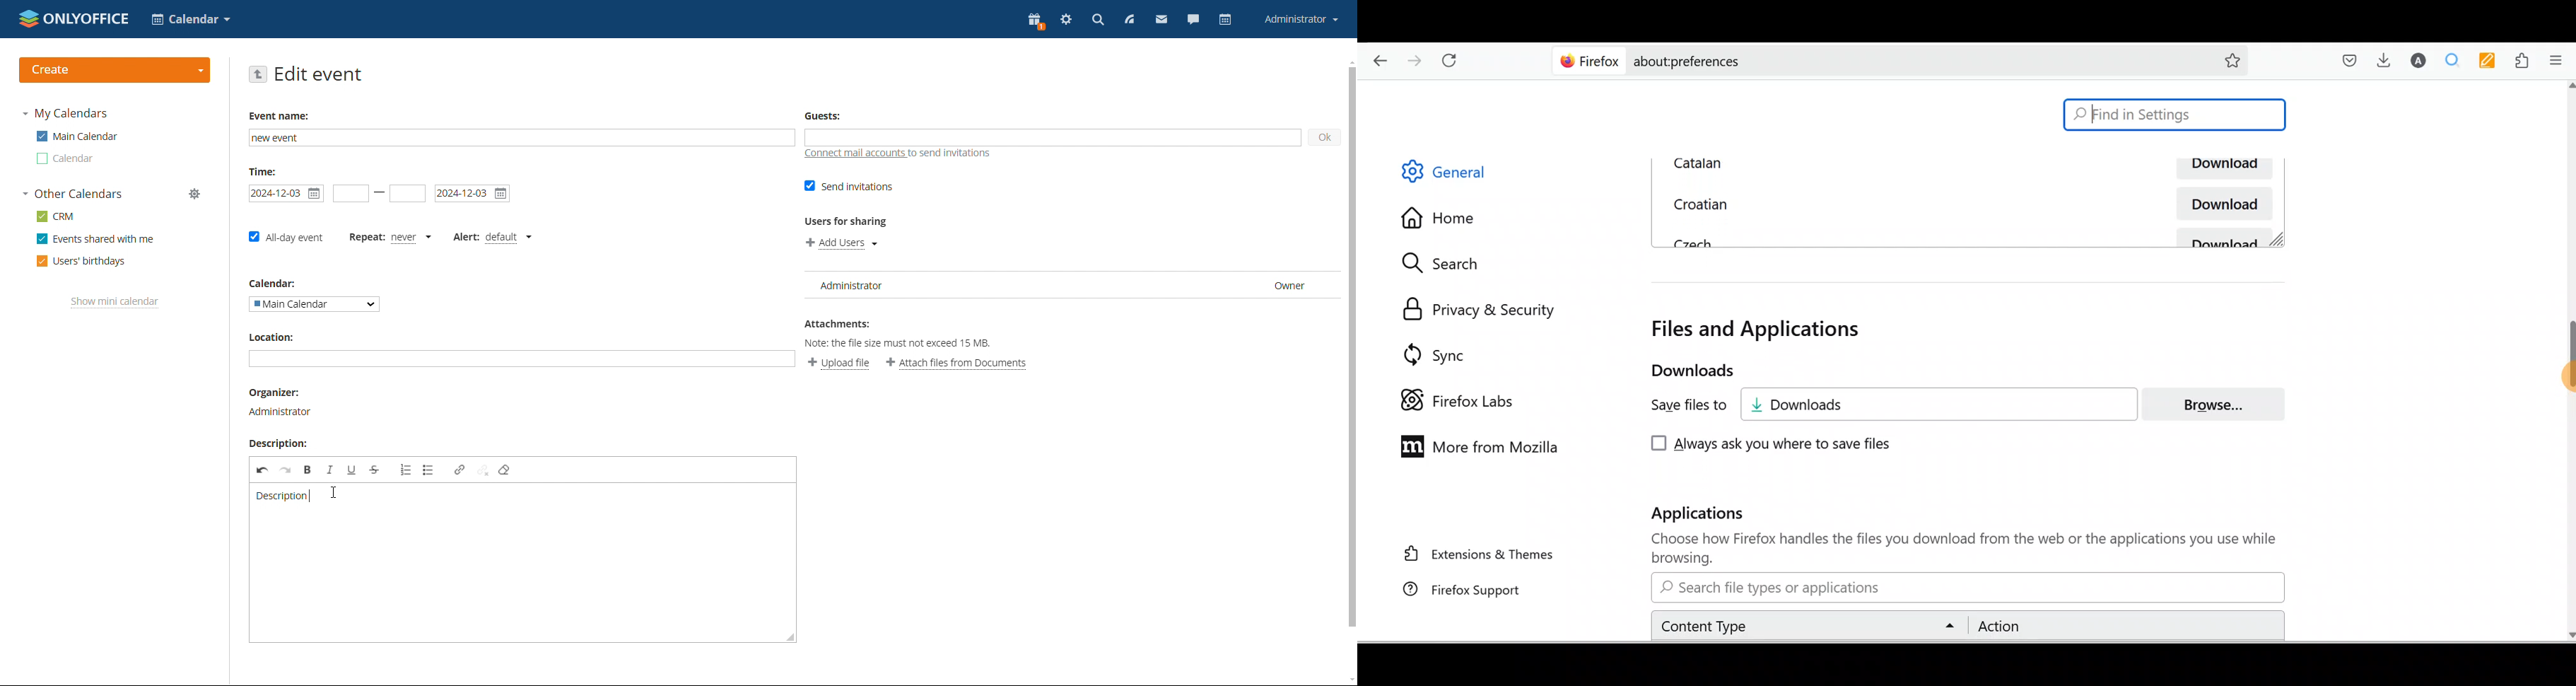 The width and height of the screenshot is (2576, 700). I want to click on Action, so click(2122, 626).